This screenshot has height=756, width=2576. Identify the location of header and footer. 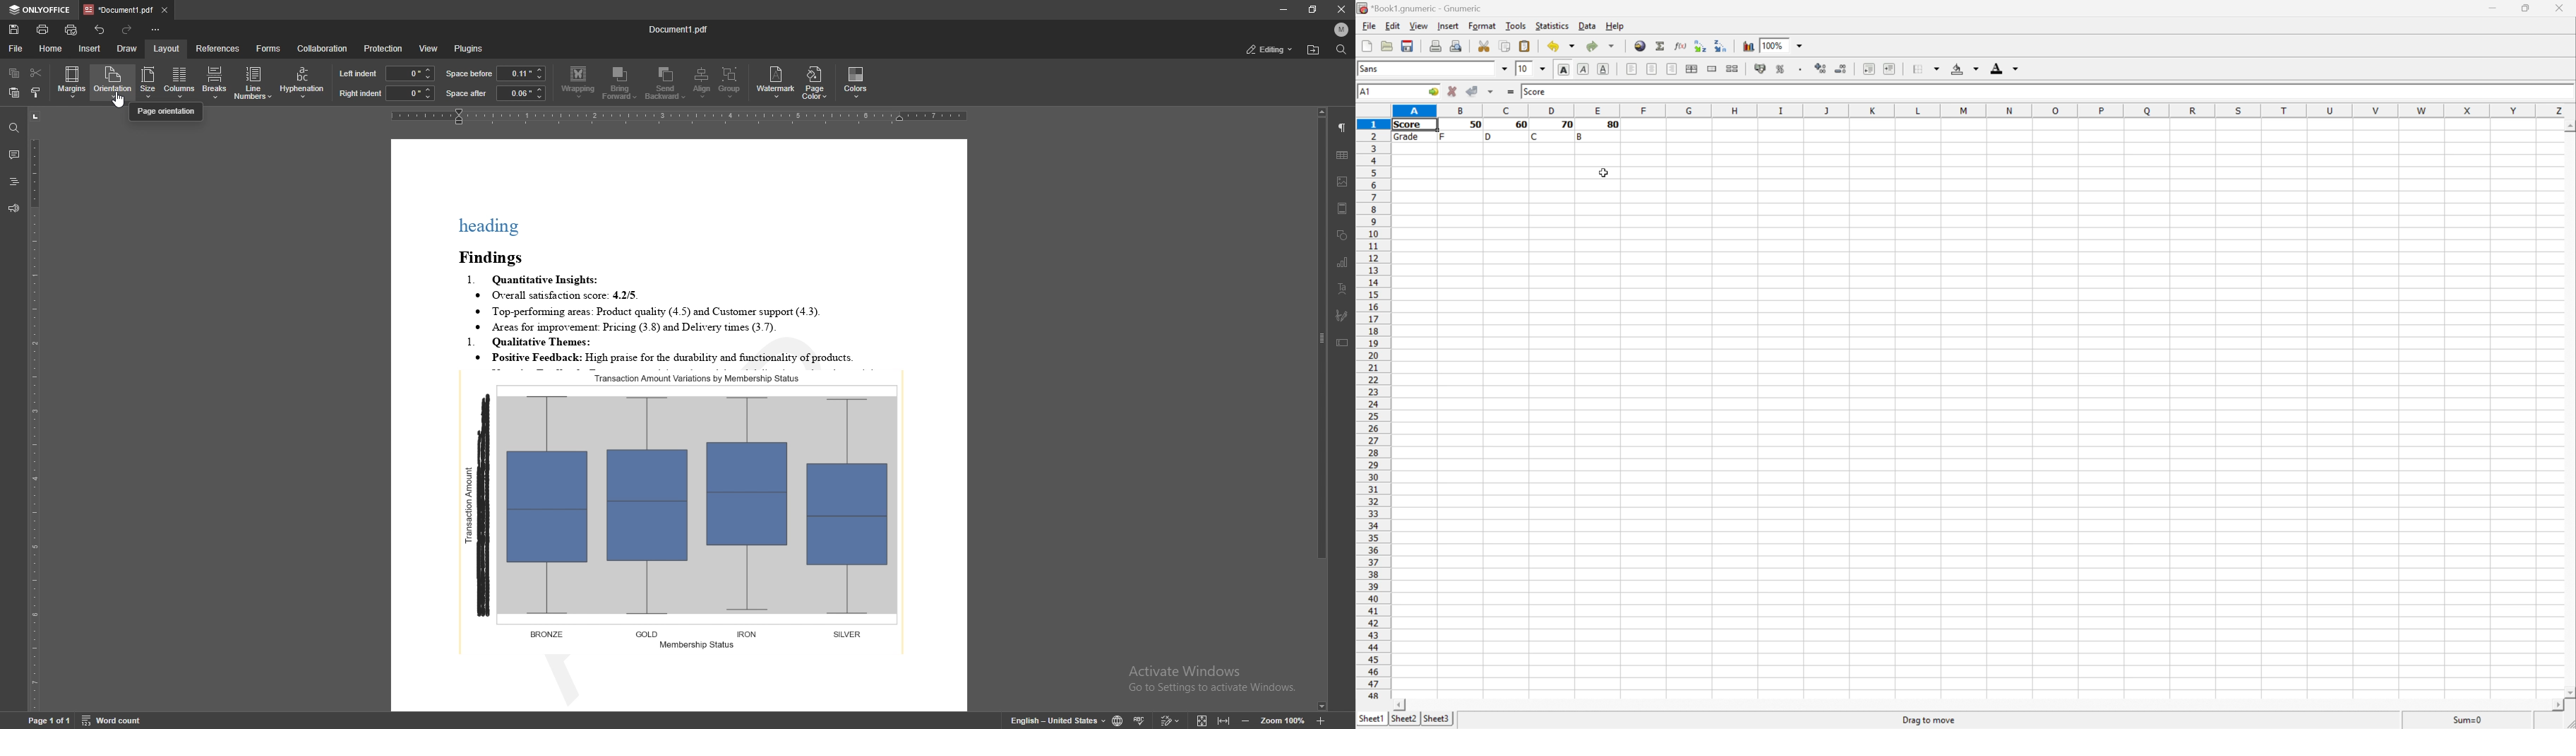
(1343, 208).